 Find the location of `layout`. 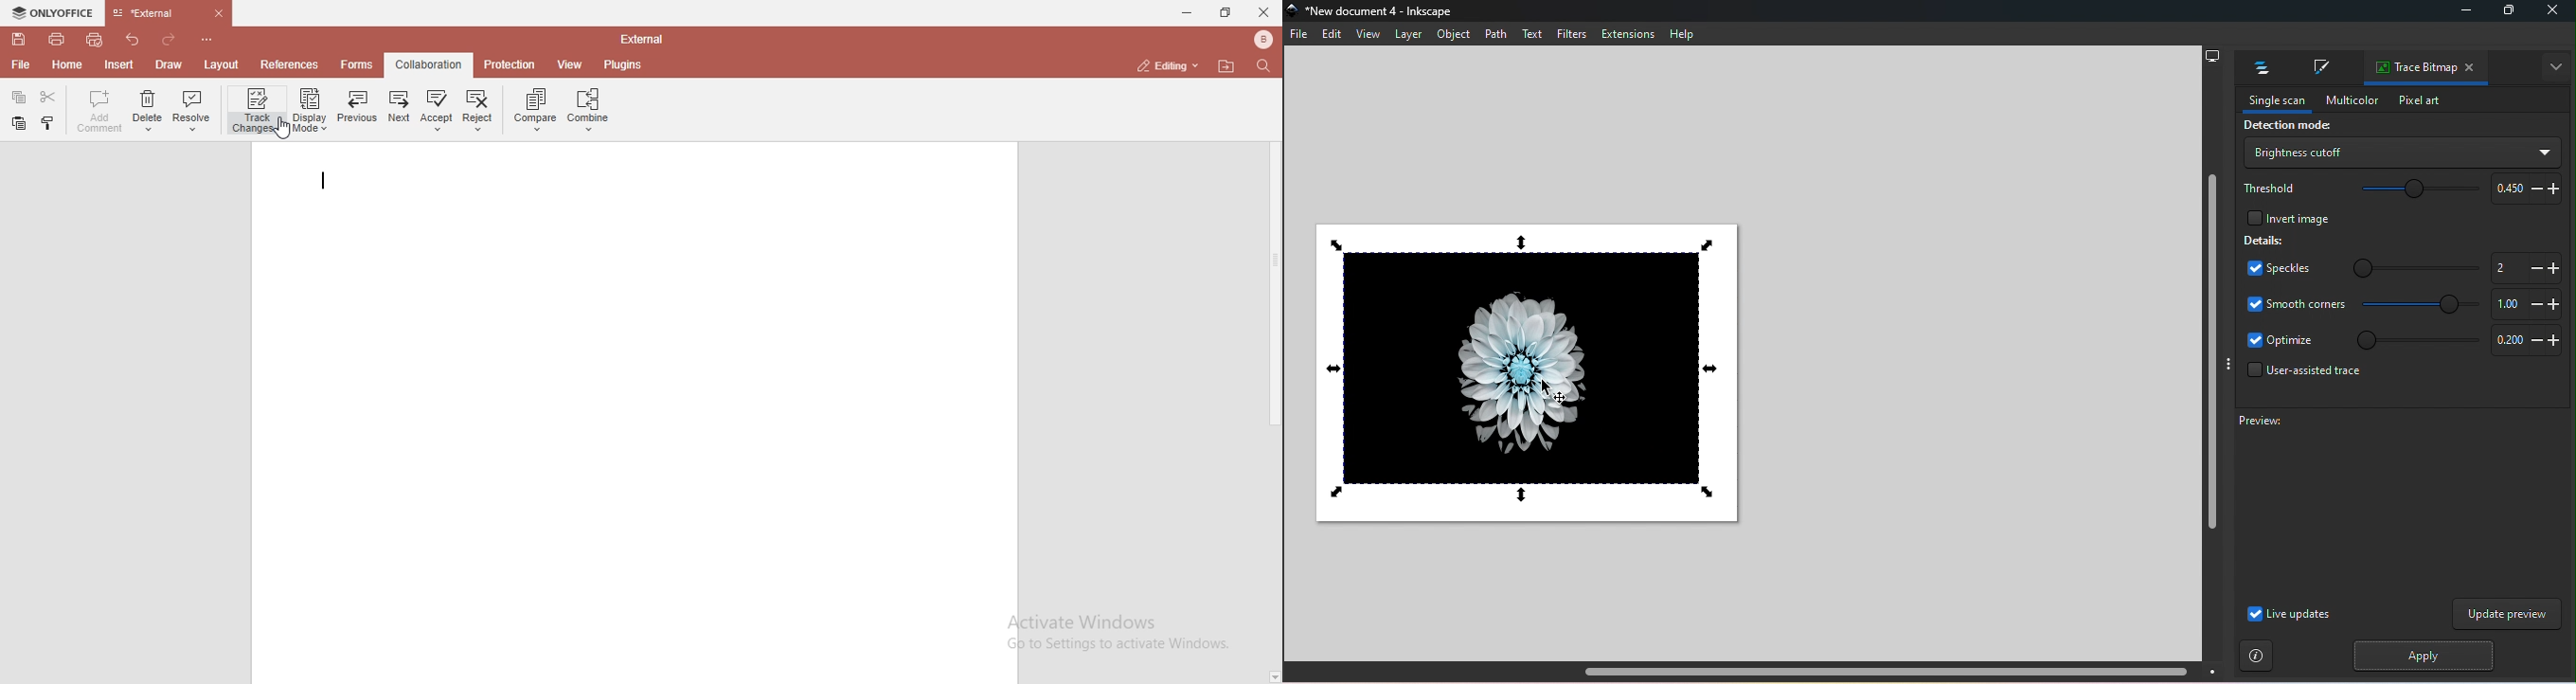

layout is located at coordinates (221, 66).